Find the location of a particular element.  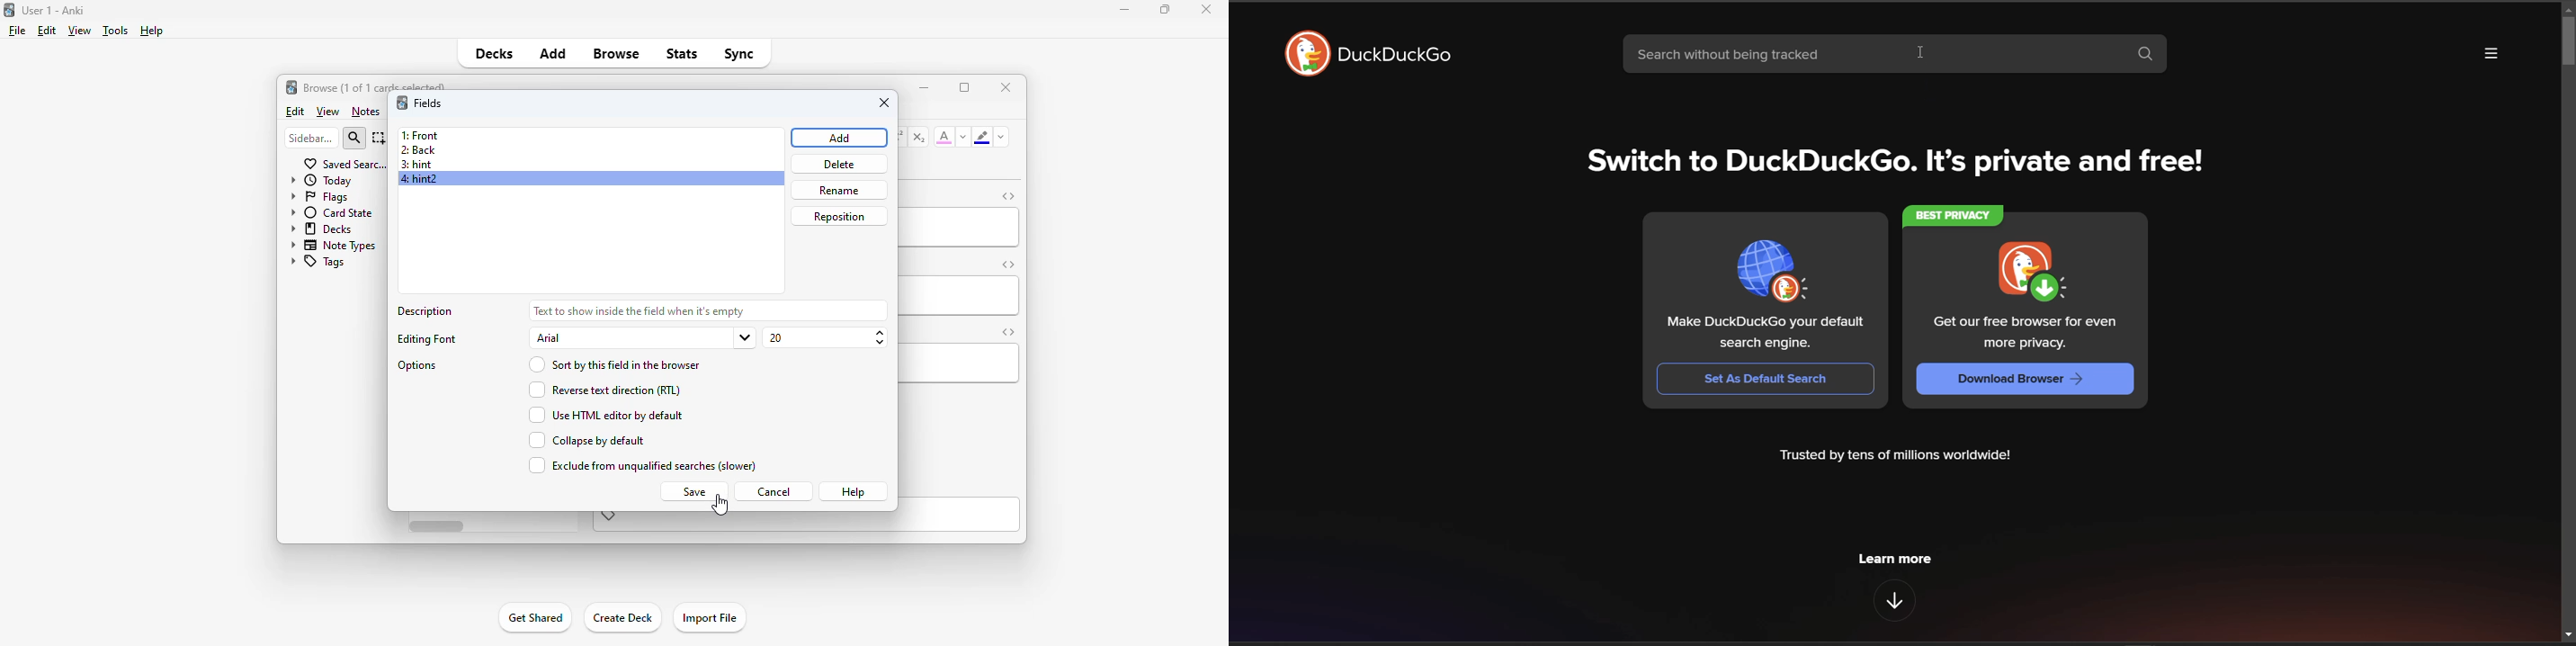

cancel is located at coordinates (773, 492).